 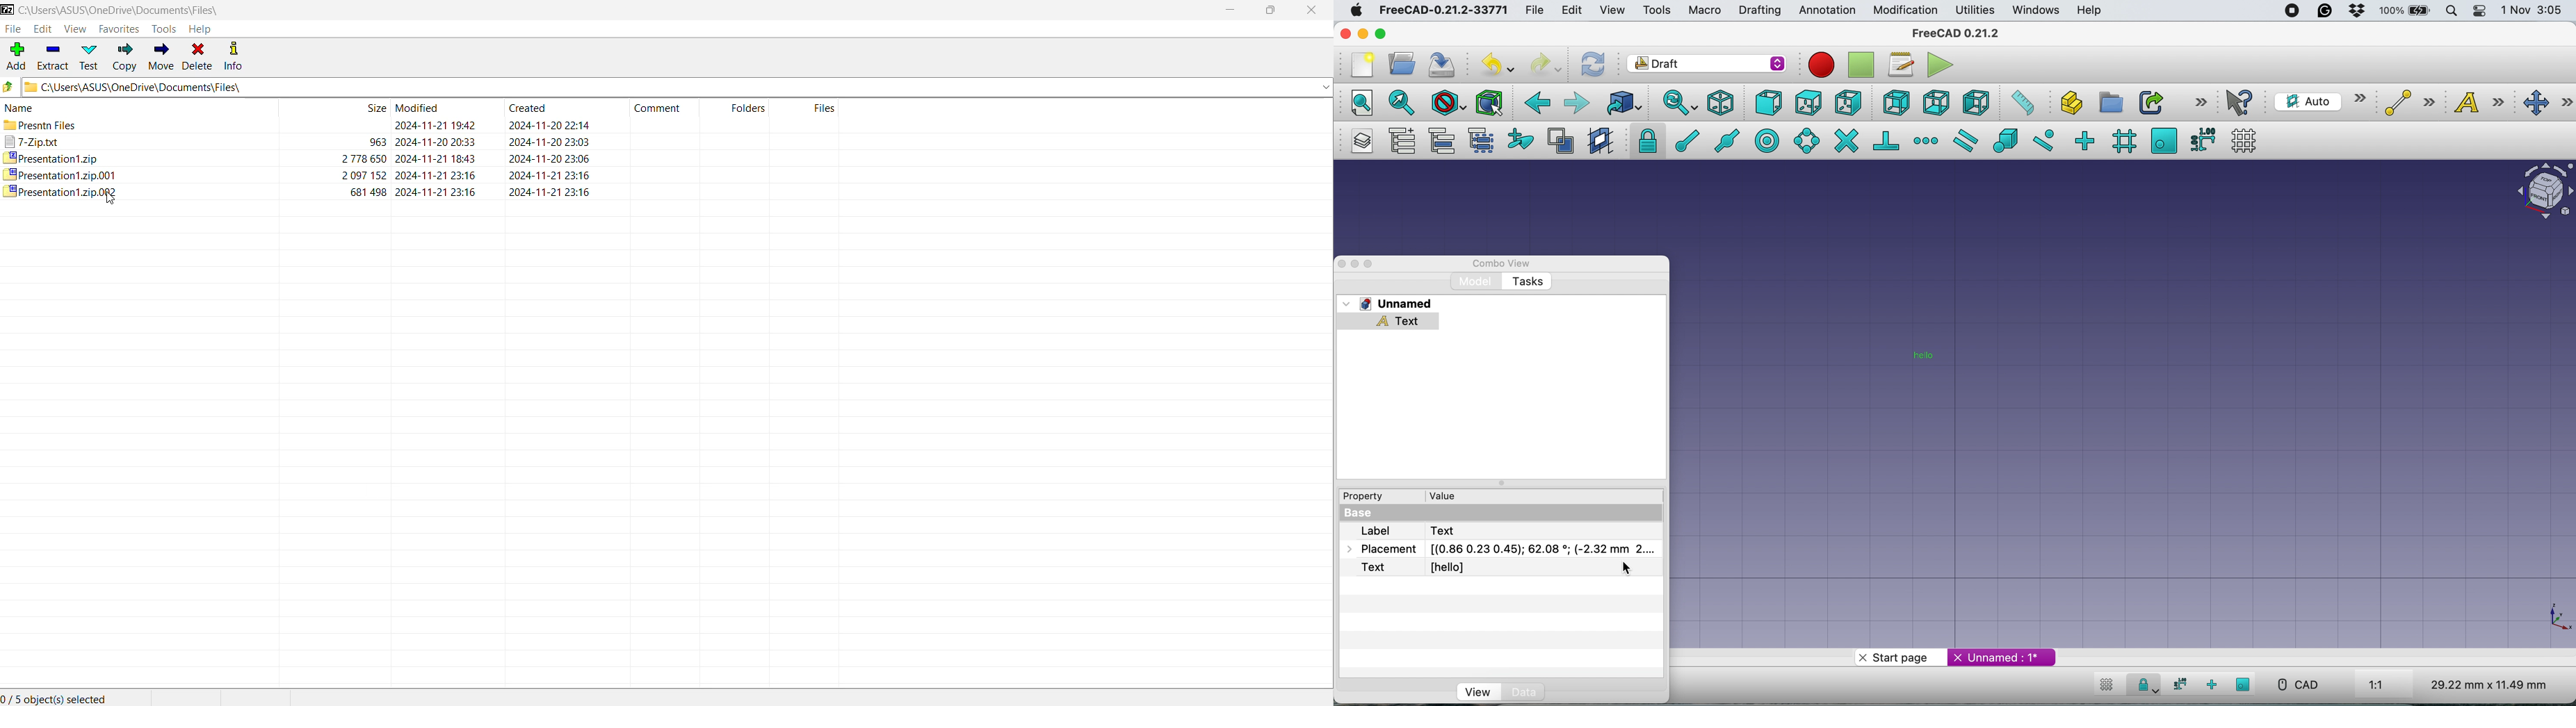 What do you see at coordinates (2122, 142) in the screenshot?
I see `snap grid` at bounding box center [2122, 142].